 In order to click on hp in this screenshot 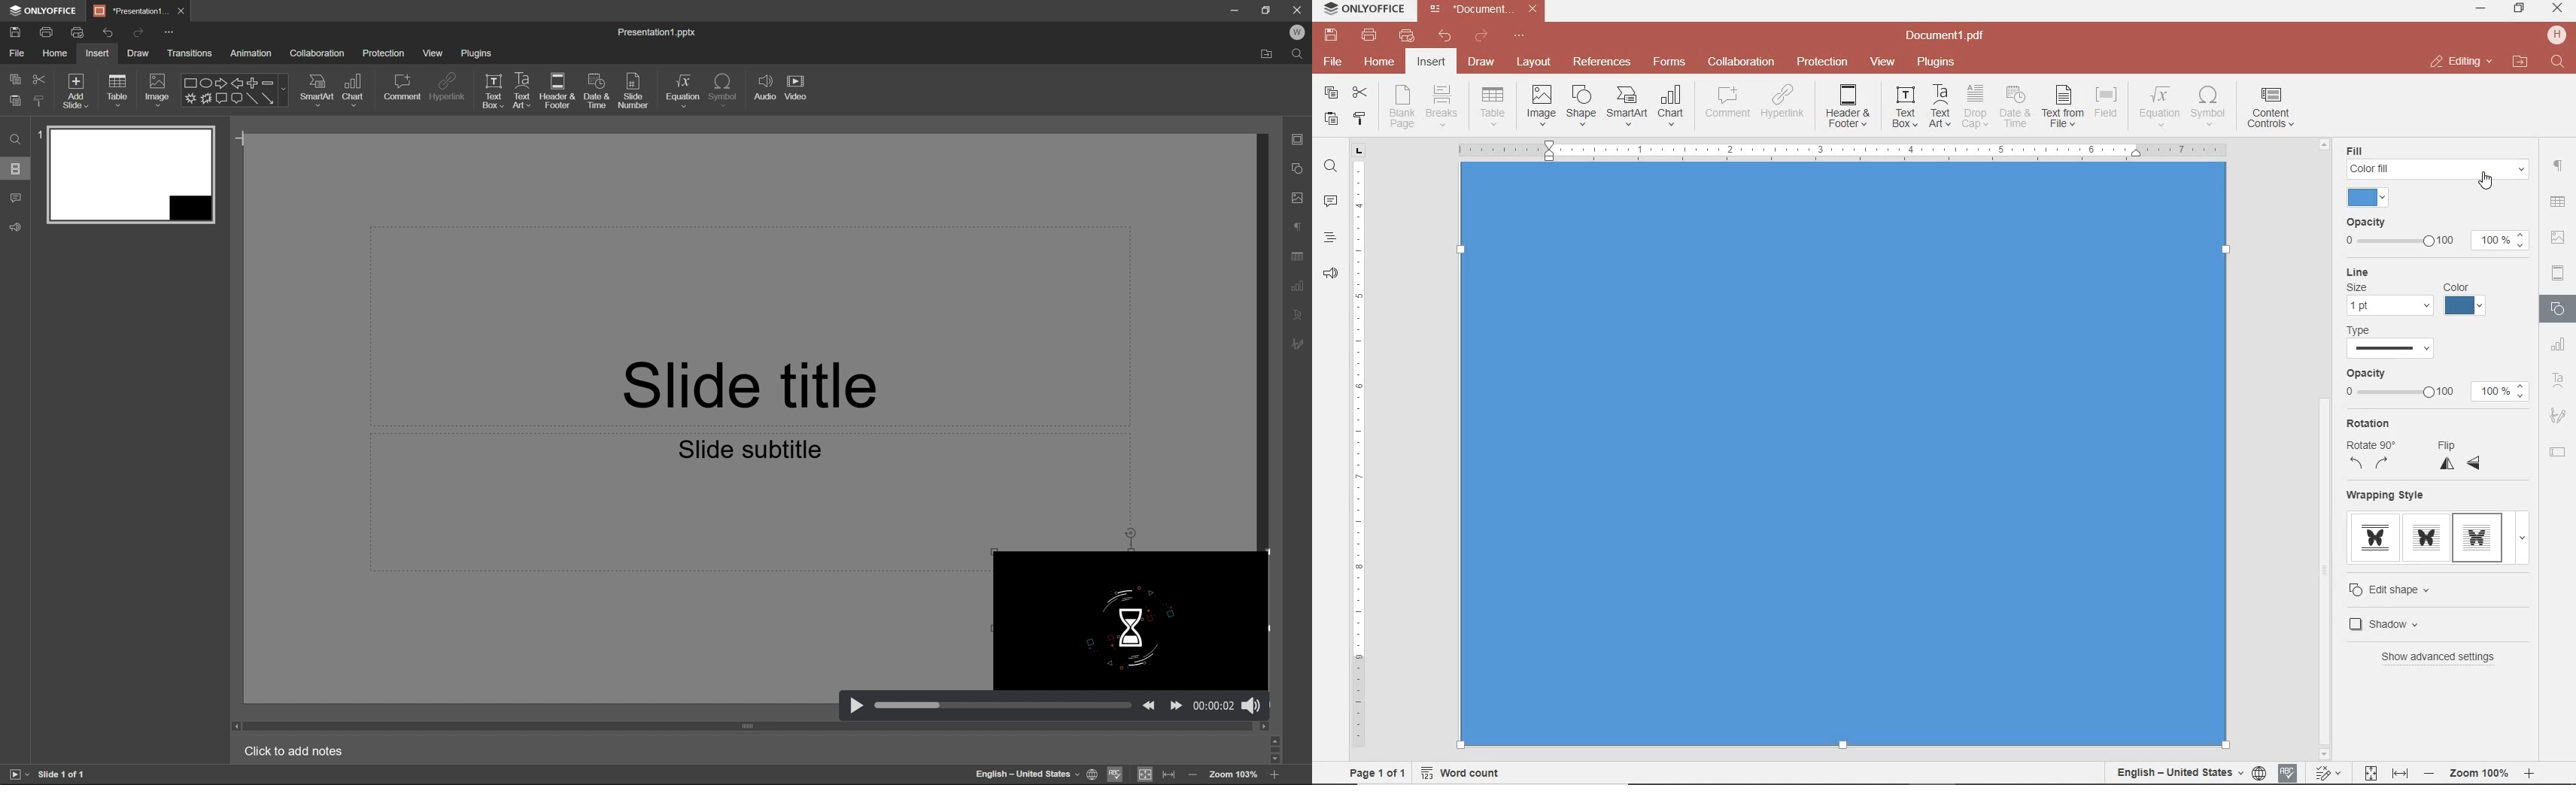, I will do `click(2559, 35)`.